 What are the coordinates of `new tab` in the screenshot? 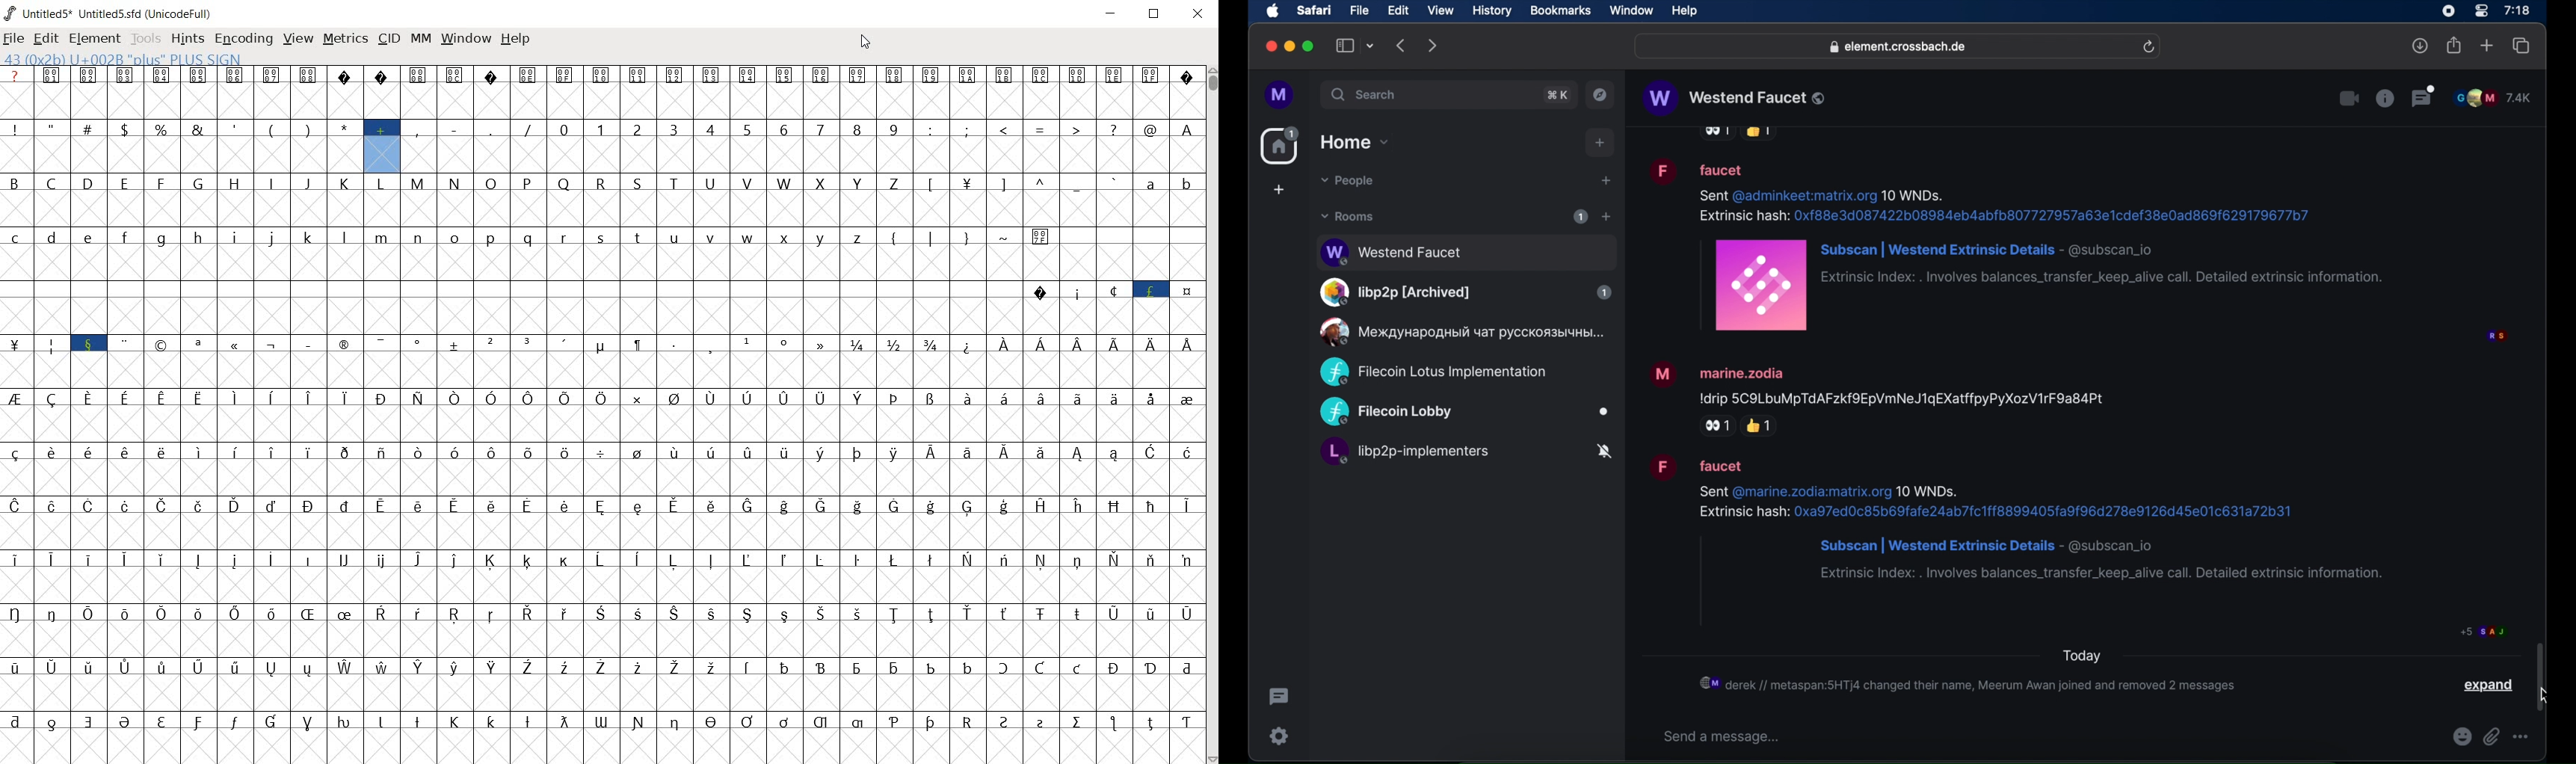 It's located at (2488, 45).